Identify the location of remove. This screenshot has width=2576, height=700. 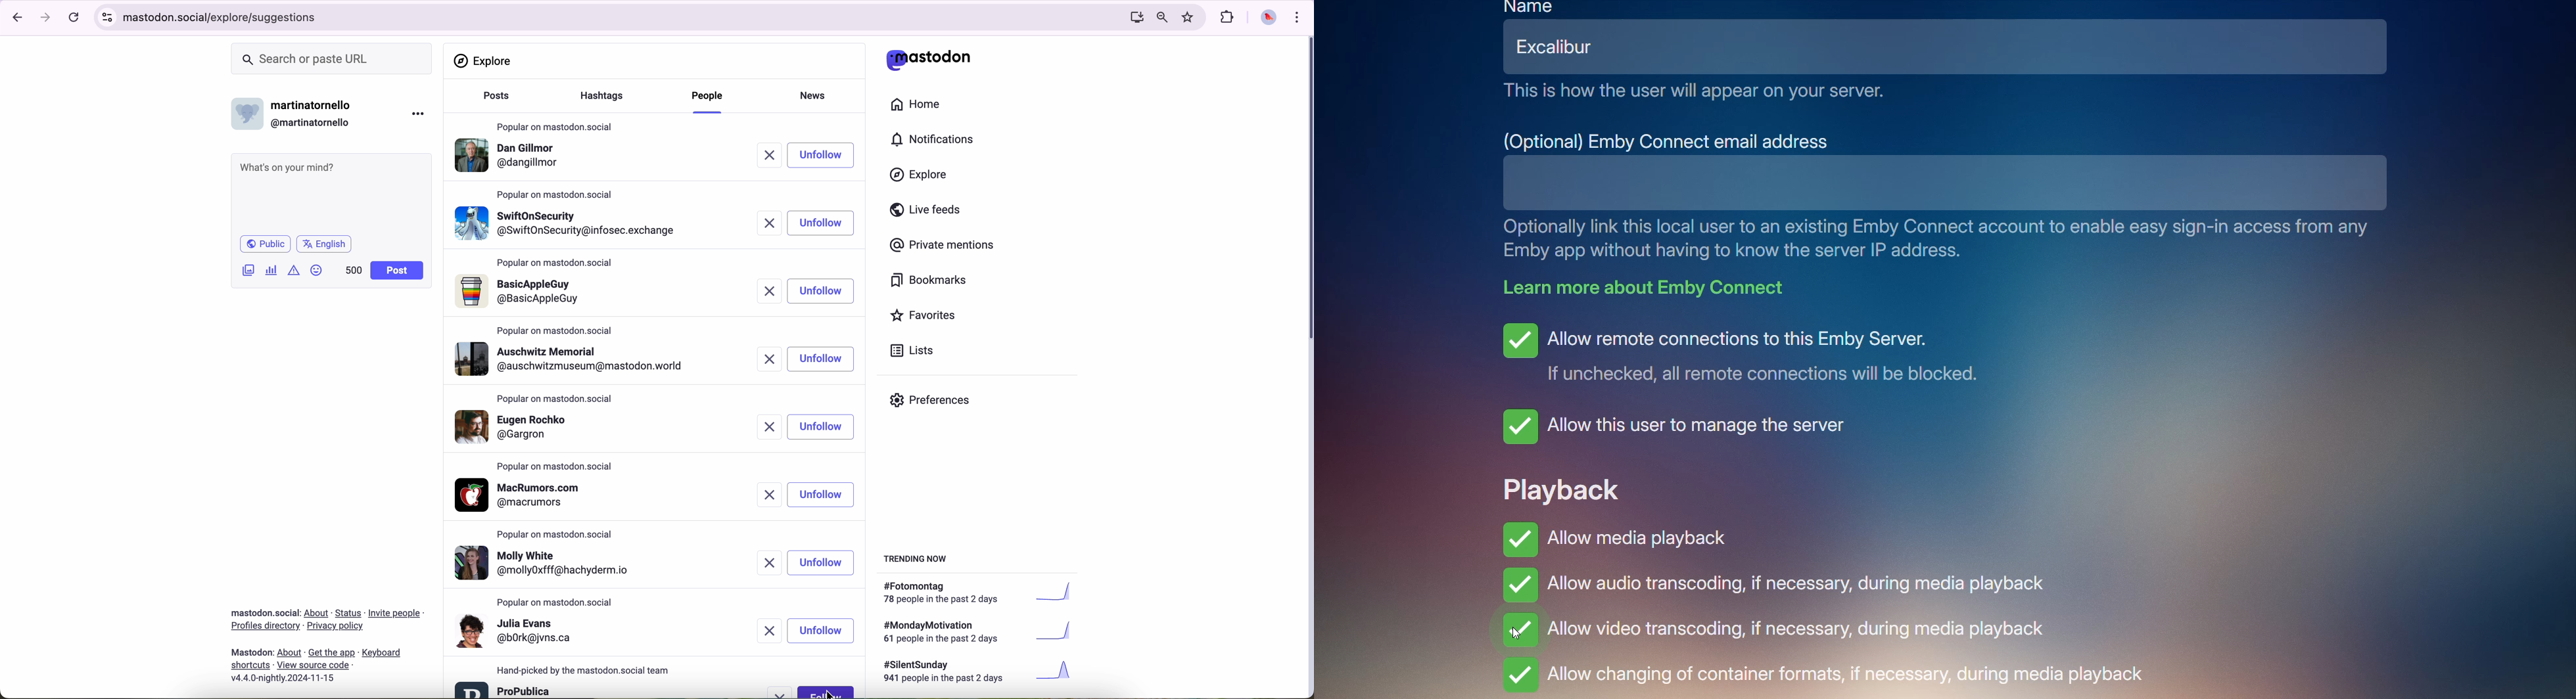
(764, 495).